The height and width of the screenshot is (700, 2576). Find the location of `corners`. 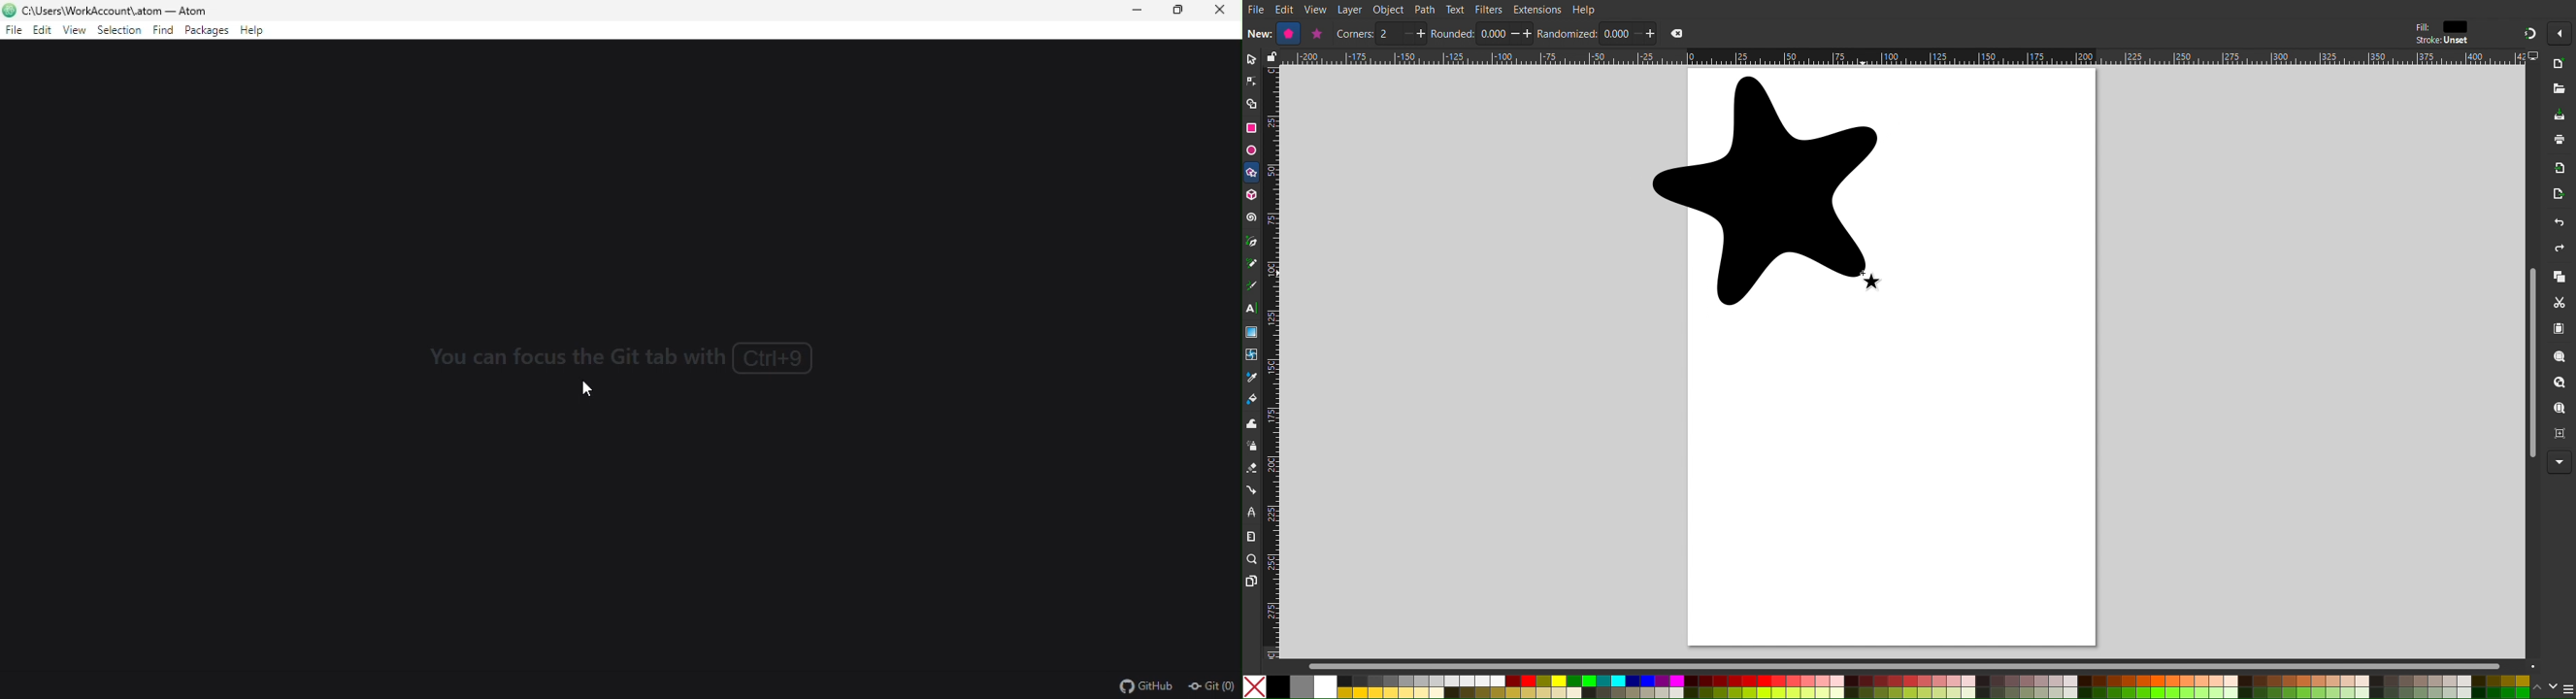

corners is located at coordinates (1354, 34).